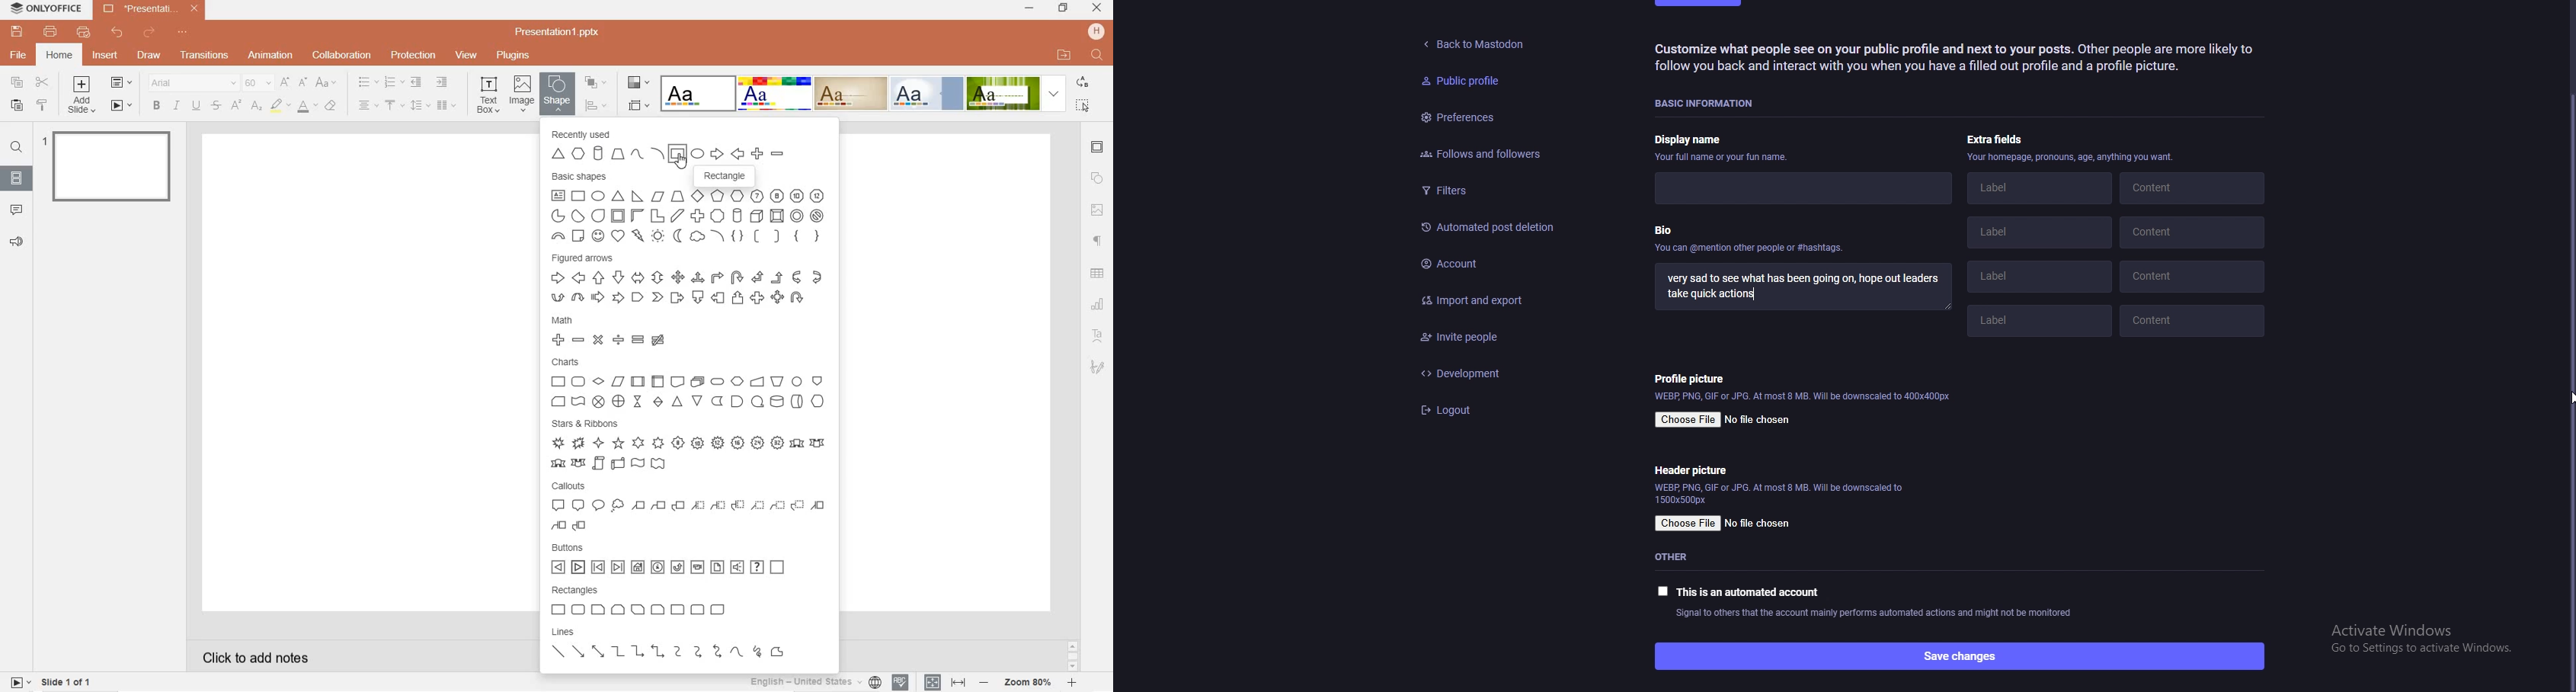 This screenshot has width=2576, height=700. Describe the element at coordinates (677, 236) in the screenshot. I see `Moon` at that location.